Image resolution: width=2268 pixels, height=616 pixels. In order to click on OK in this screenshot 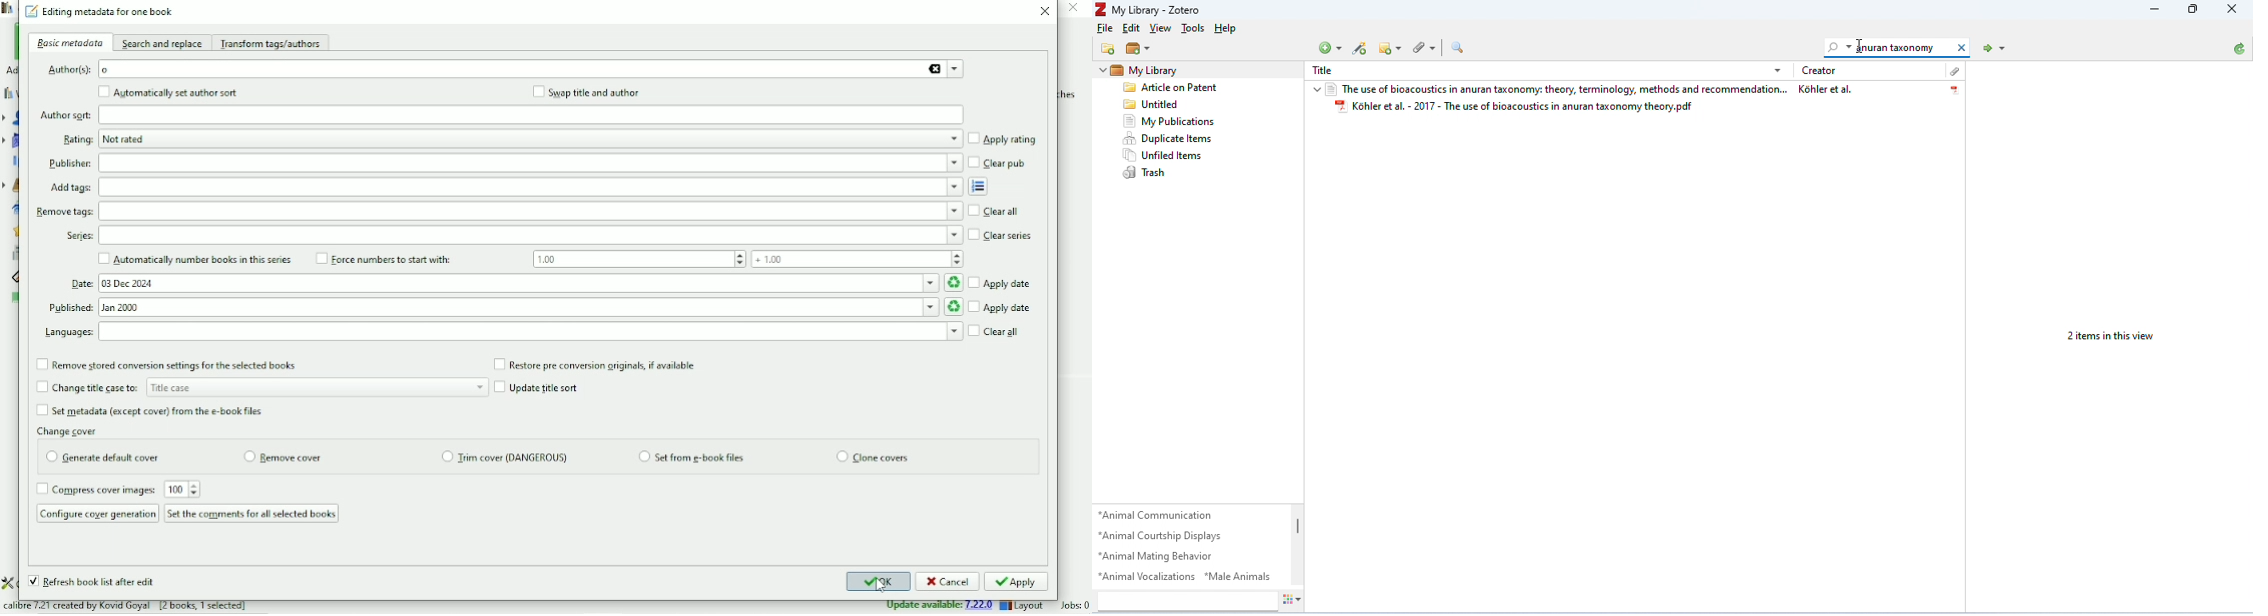, I will do `click(876, 583)`.